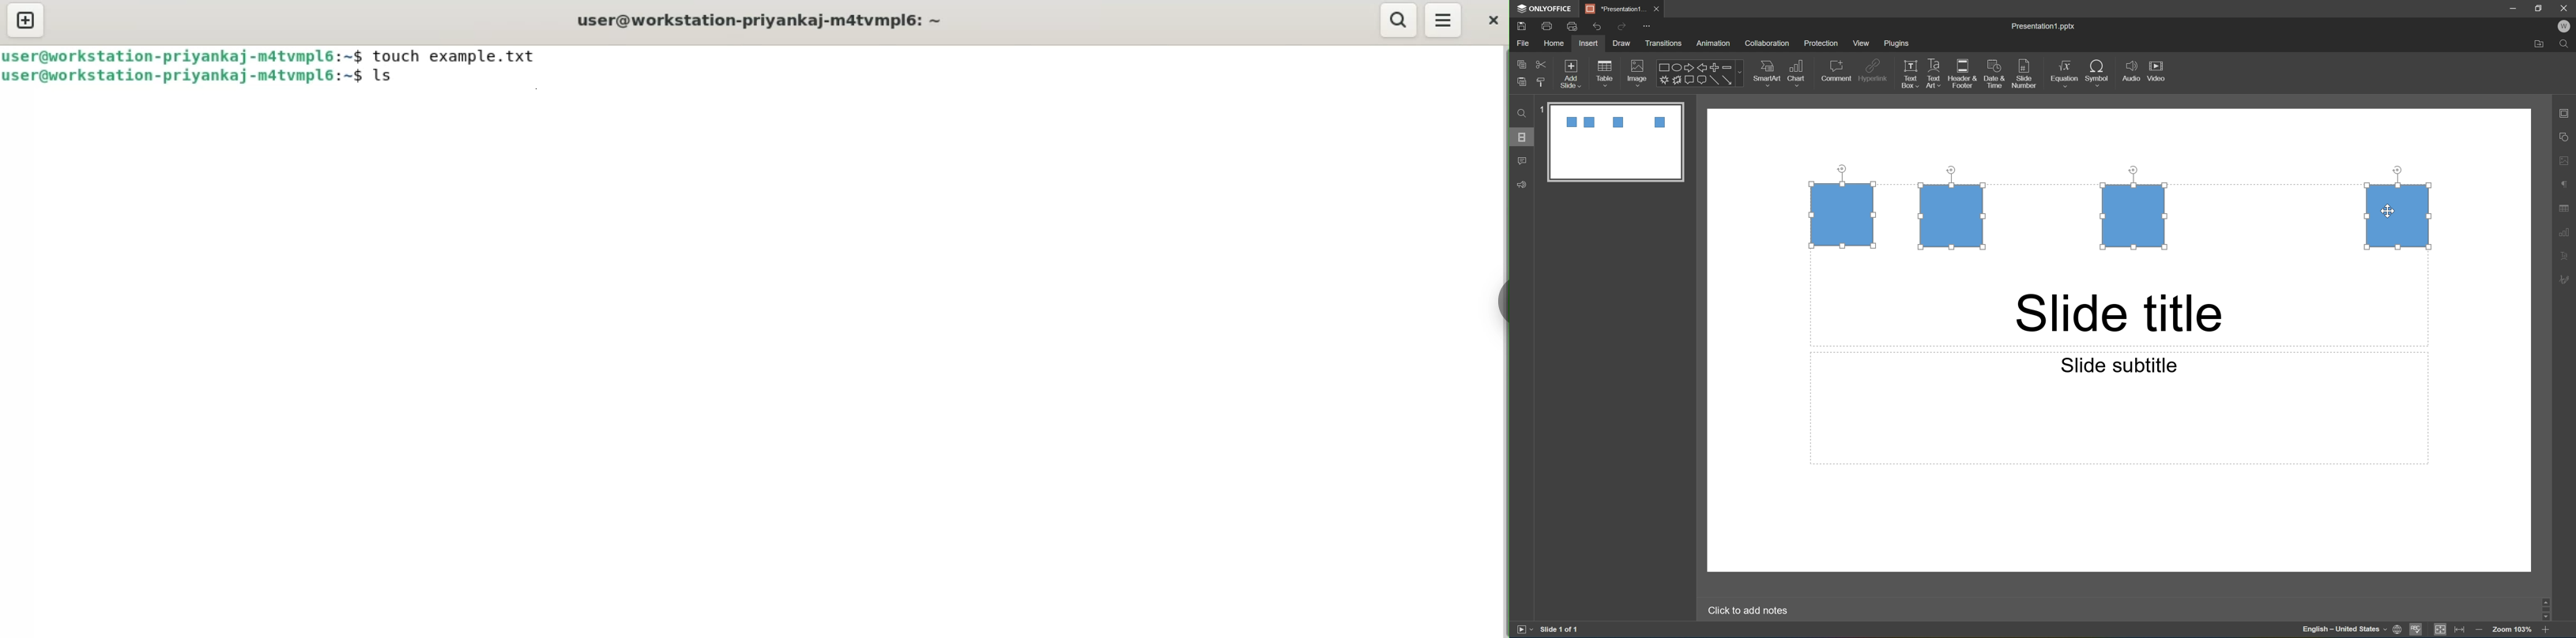  What do you see at coordinates (1665, 43) in the screenshot?
I see `transitions` at bounding box center [1665, 43].